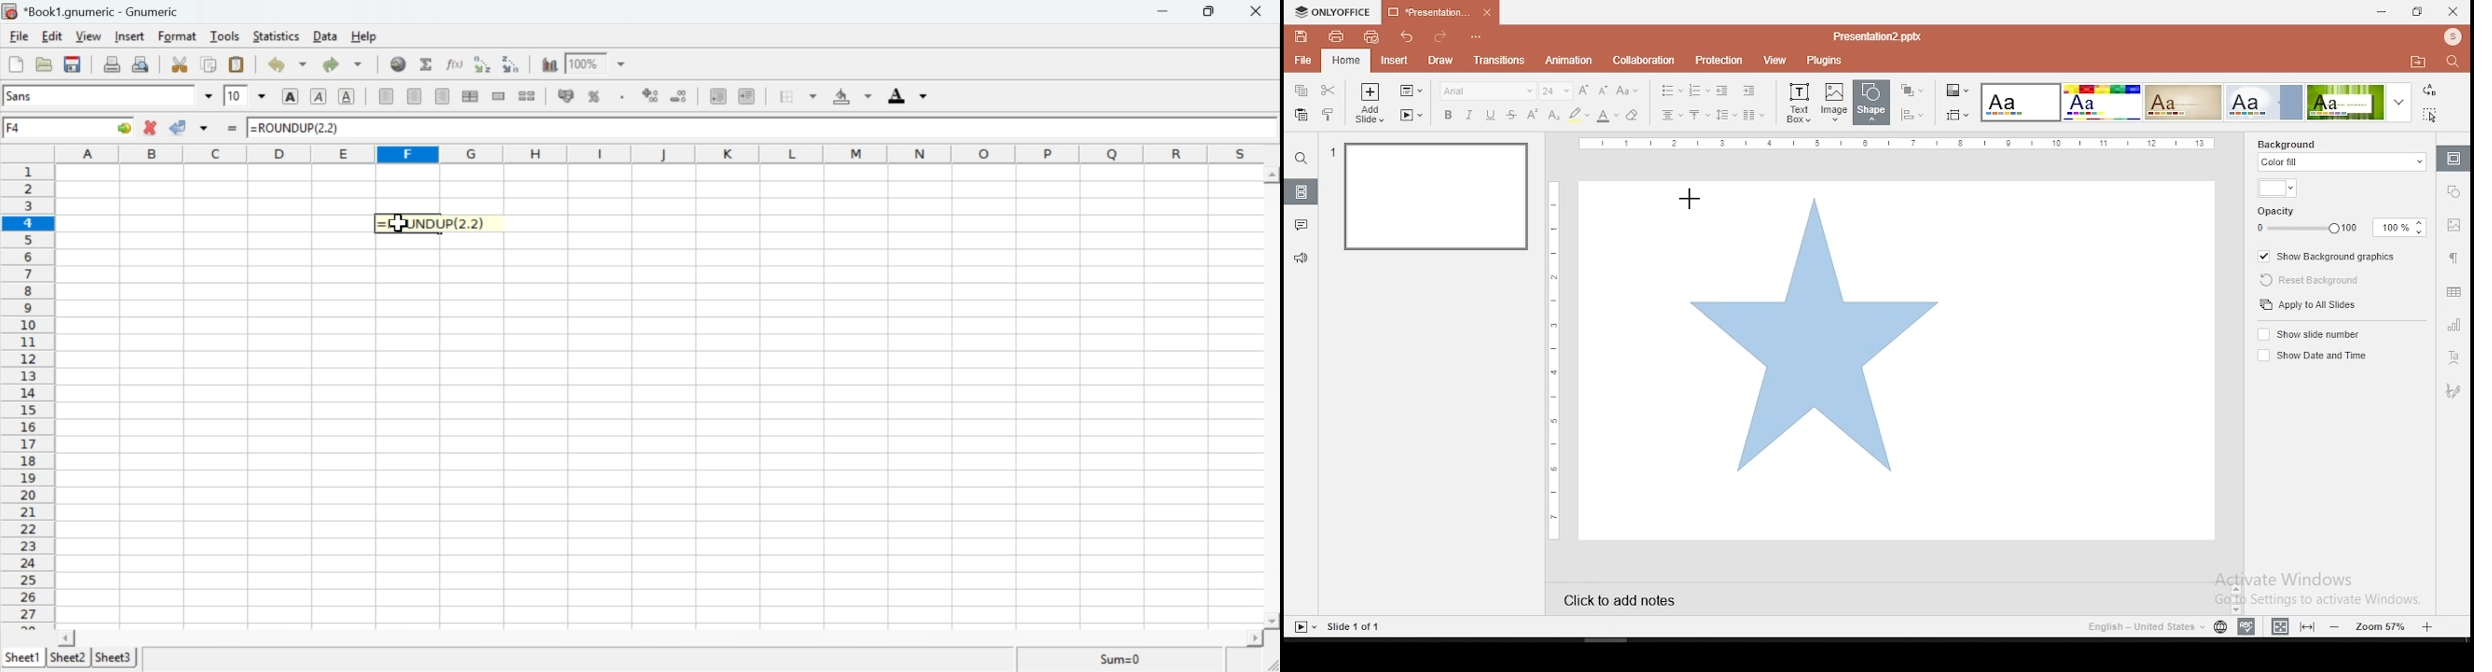 This screenshot has width=2492, height=672. Describe the element at coordinates (43, 63) in the screenshot. I see `Open file` at that location.